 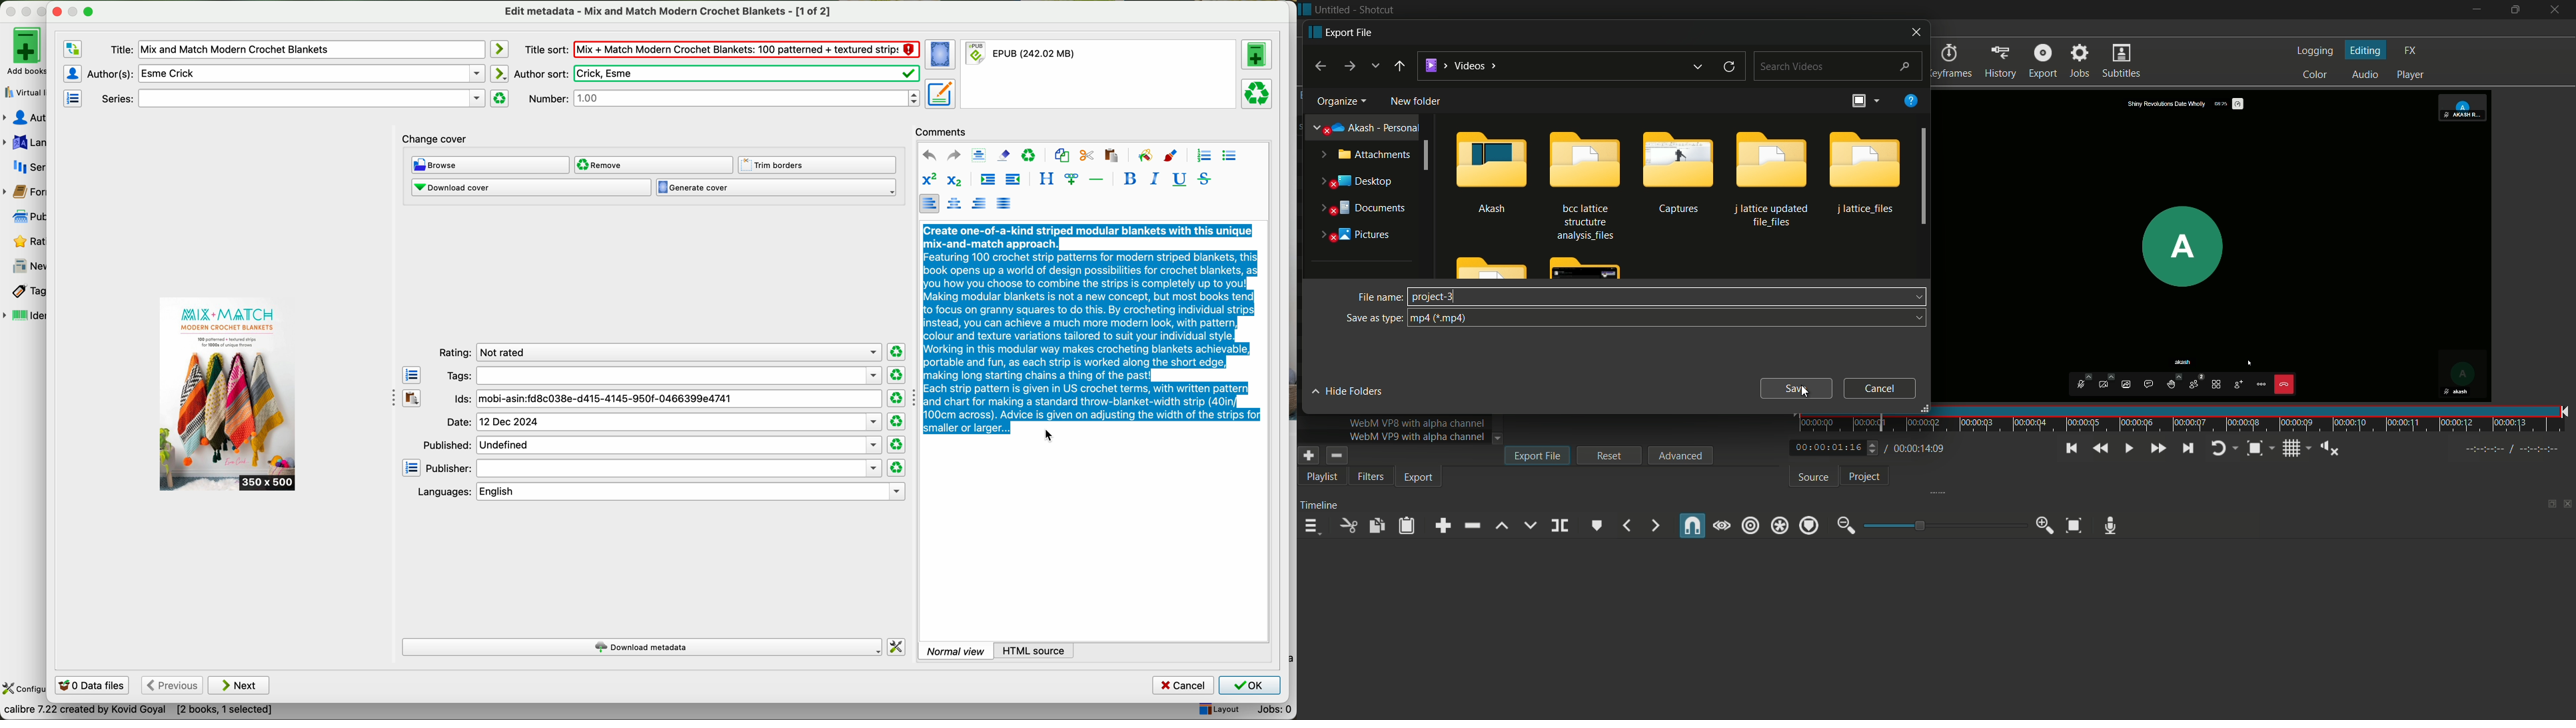 I want to click on export, so click(x=2002, y=62).